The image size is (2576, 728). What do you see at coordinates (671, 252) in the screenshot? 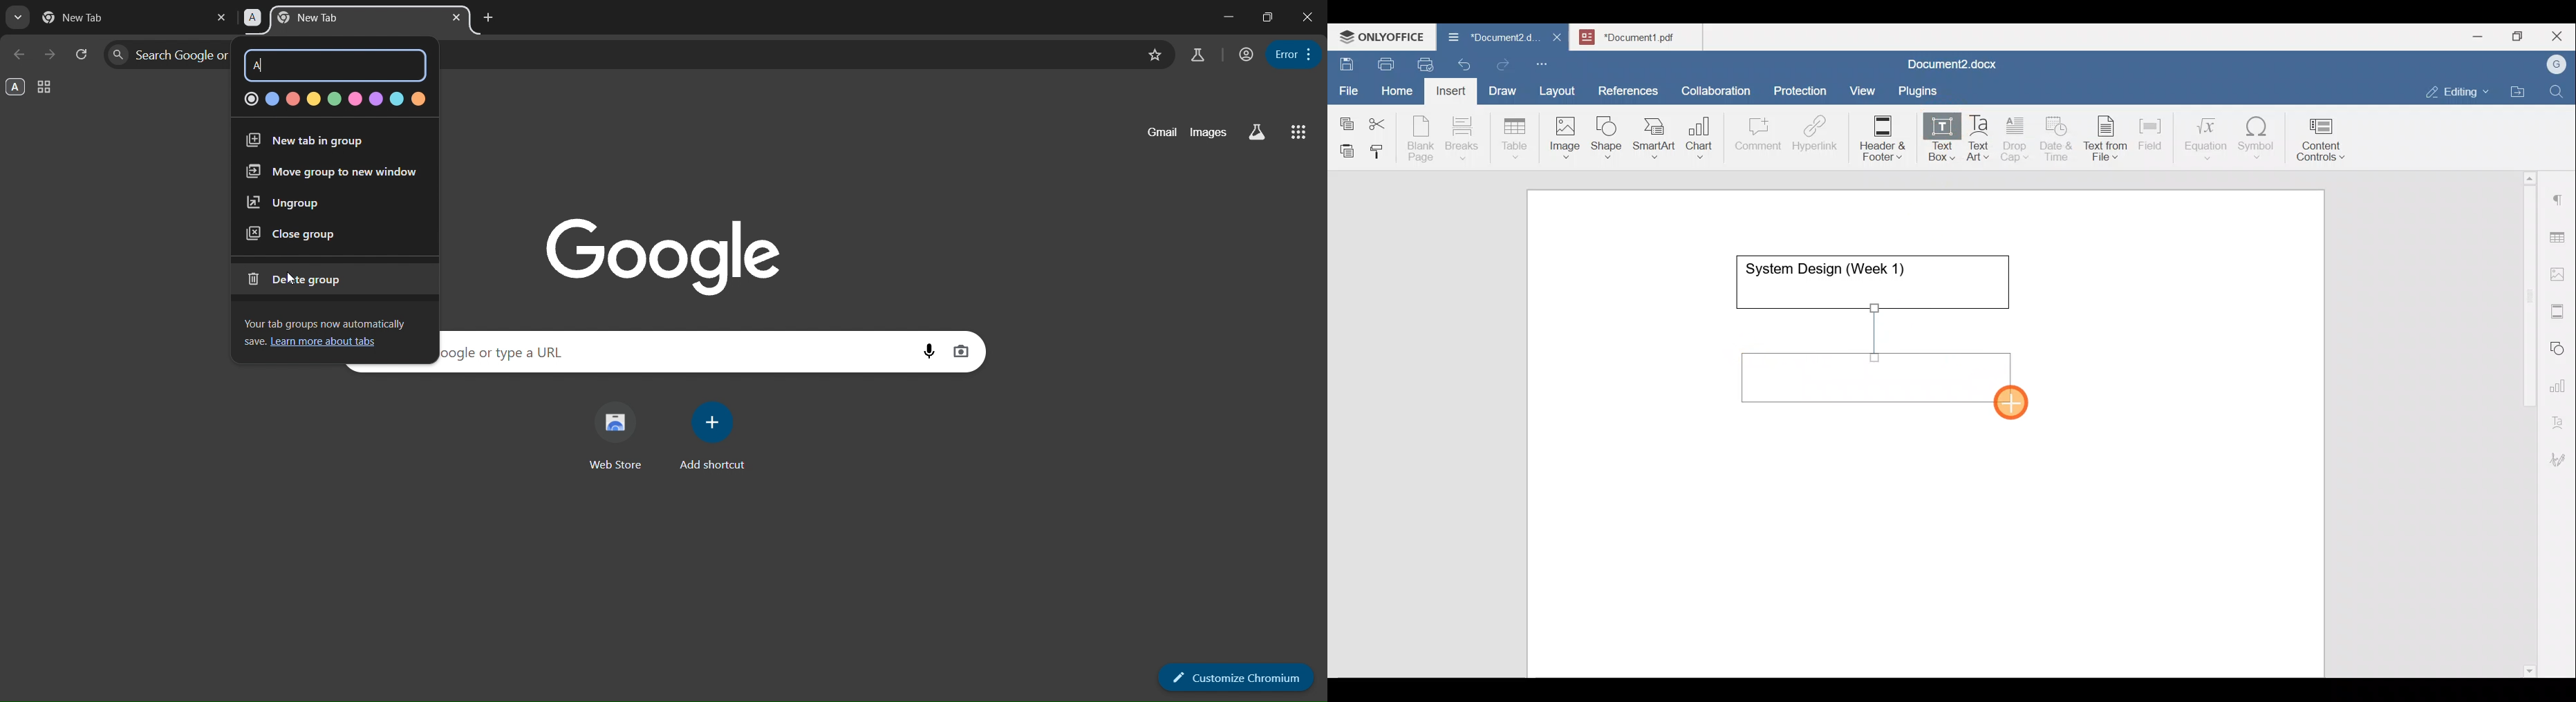
I see `google` at bounding box center [671, 252].